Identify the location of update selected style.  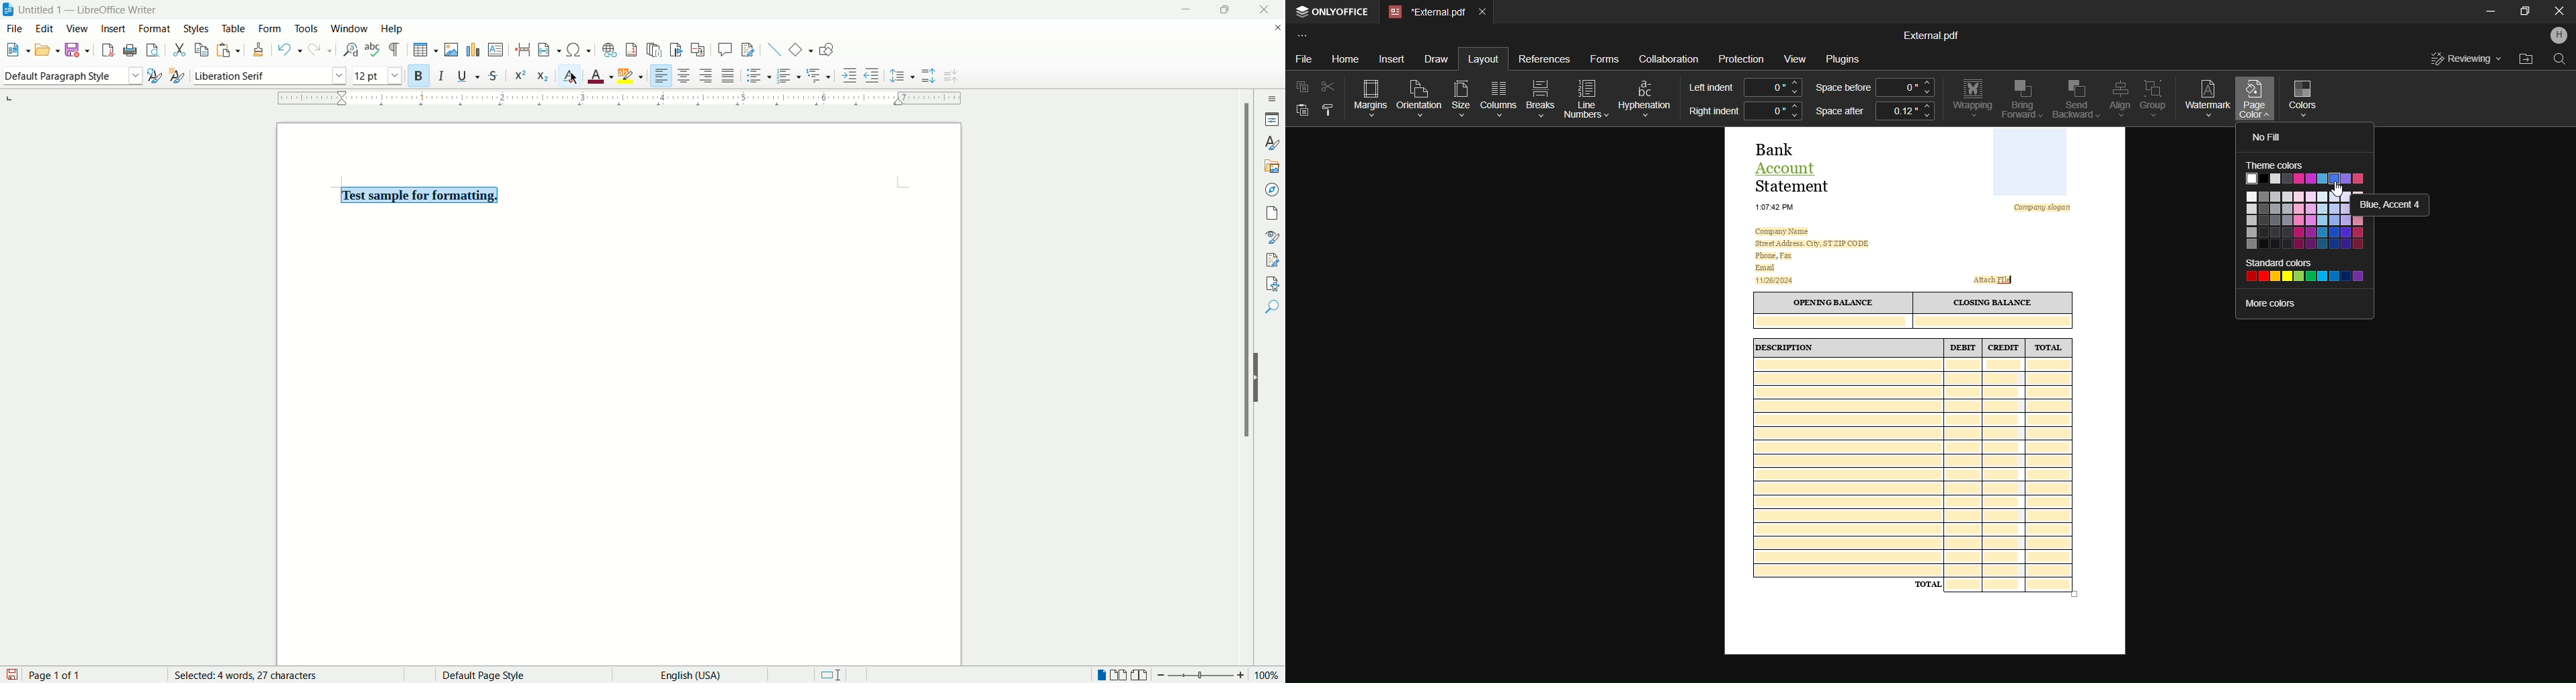
(154, 74).